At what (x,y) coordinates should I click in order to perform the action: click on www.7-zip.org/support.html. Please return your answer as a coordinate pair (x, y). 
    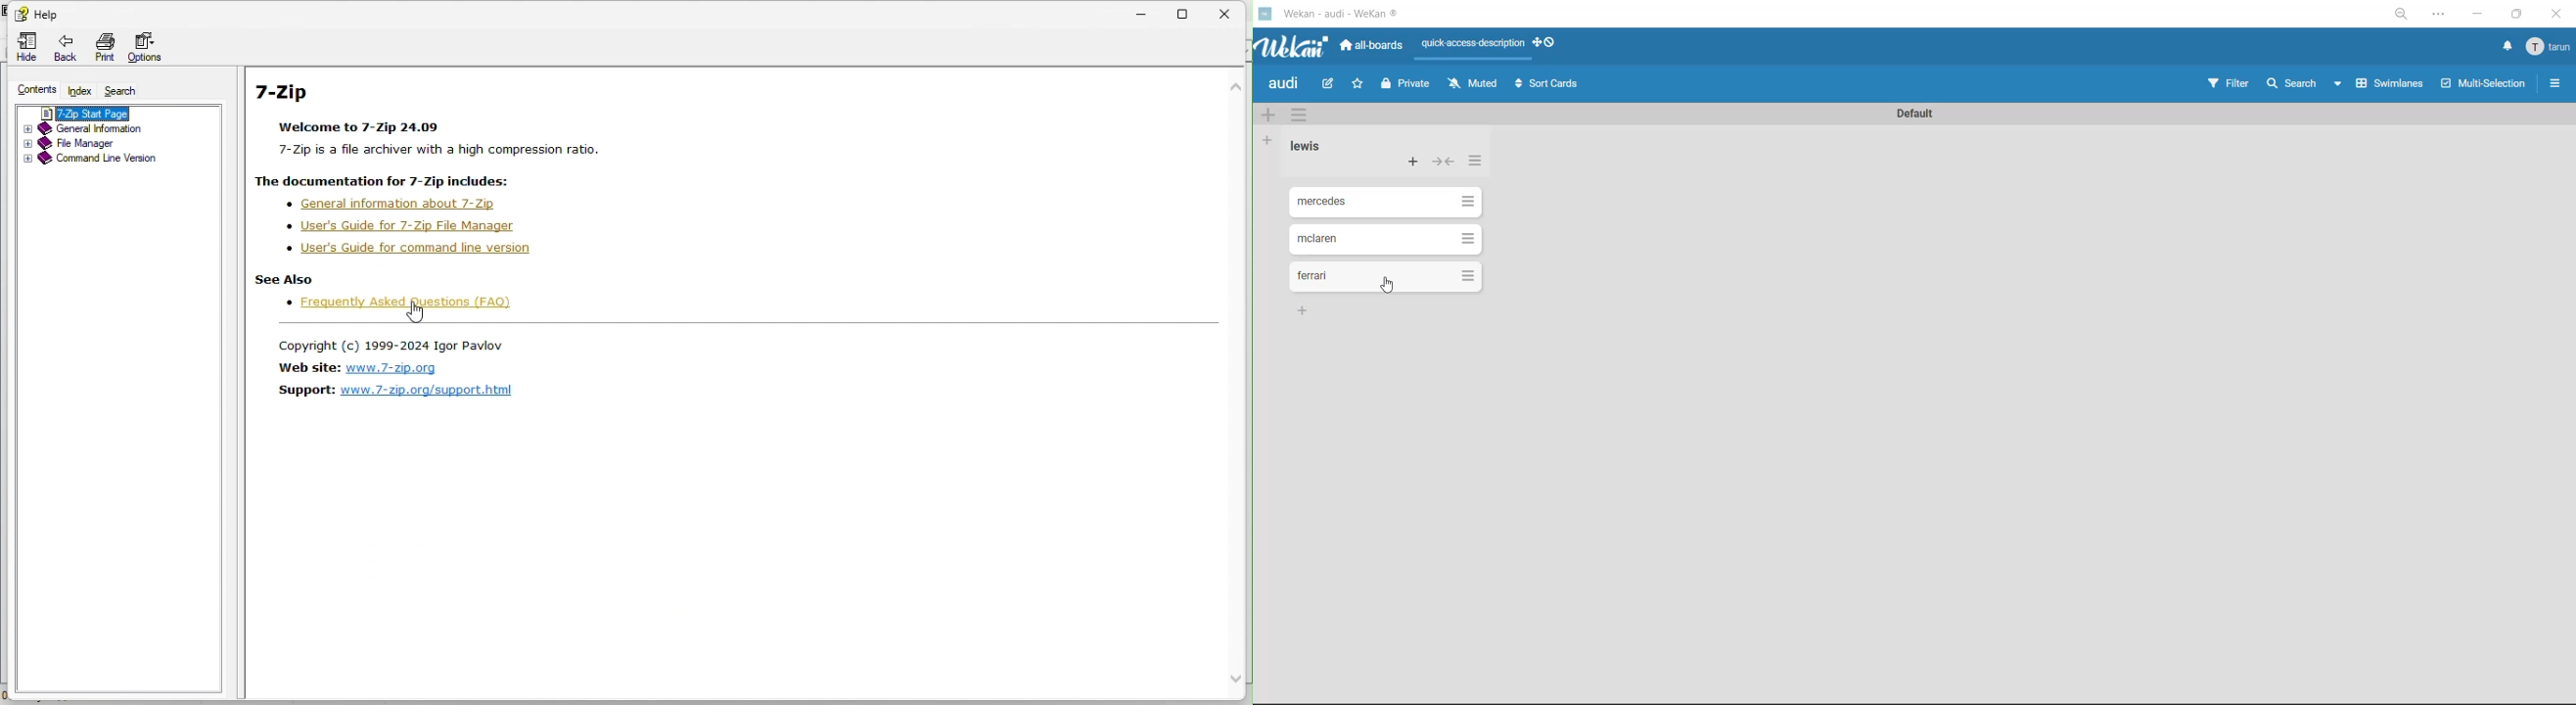
    Looking at the image, I should click on (431, 393).